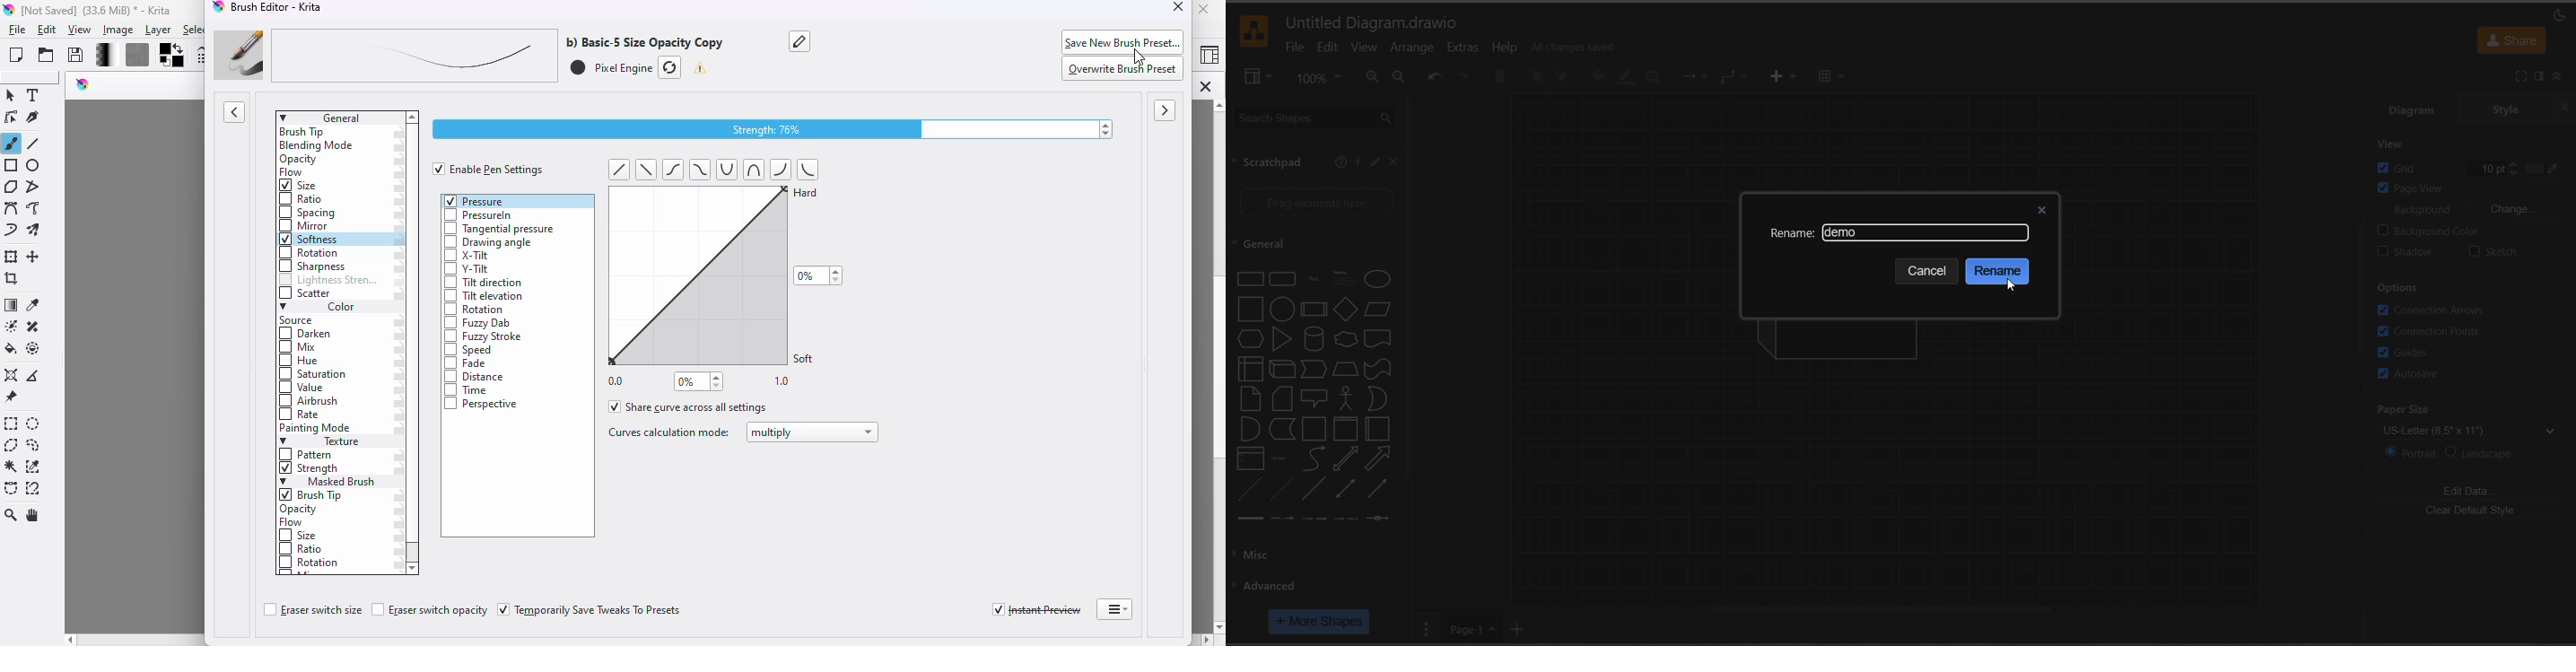  Describe the element at coordinates (11, 165) in the screenshot. I see `rectangle tool` at that location.